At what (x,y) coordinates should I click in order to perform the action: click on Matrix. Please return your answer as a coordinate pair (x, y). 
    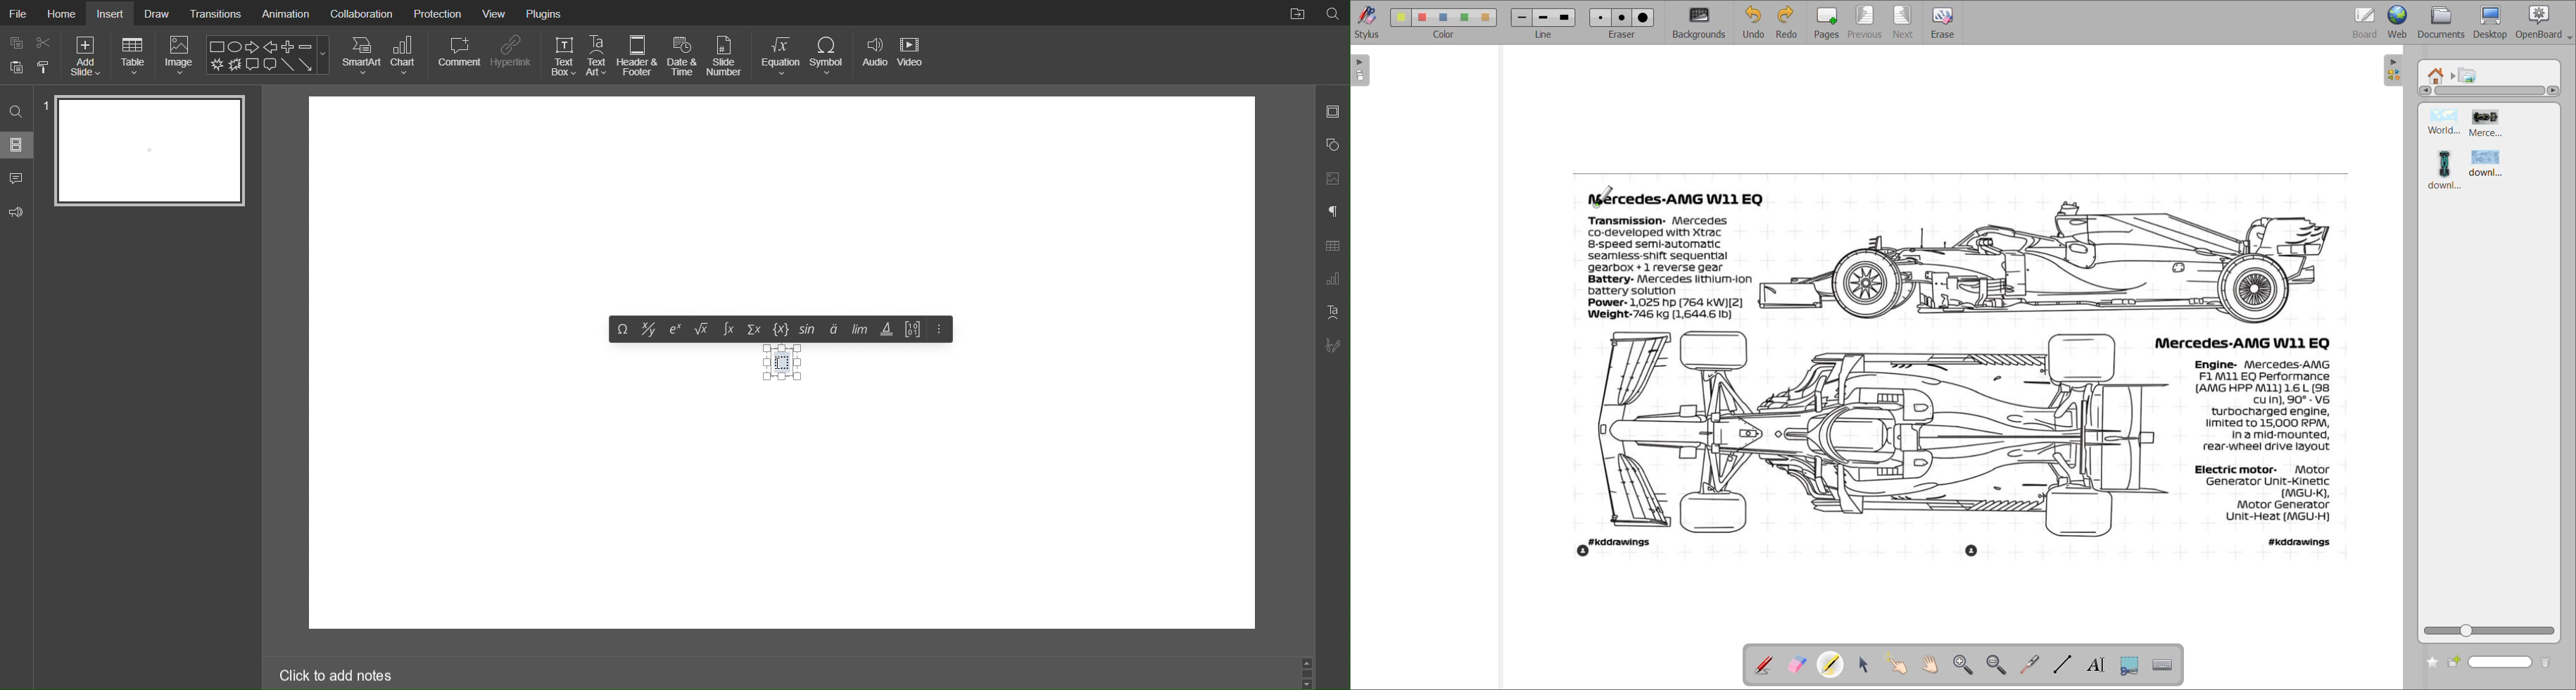
    Looking at the image, I should click on (913, 330).